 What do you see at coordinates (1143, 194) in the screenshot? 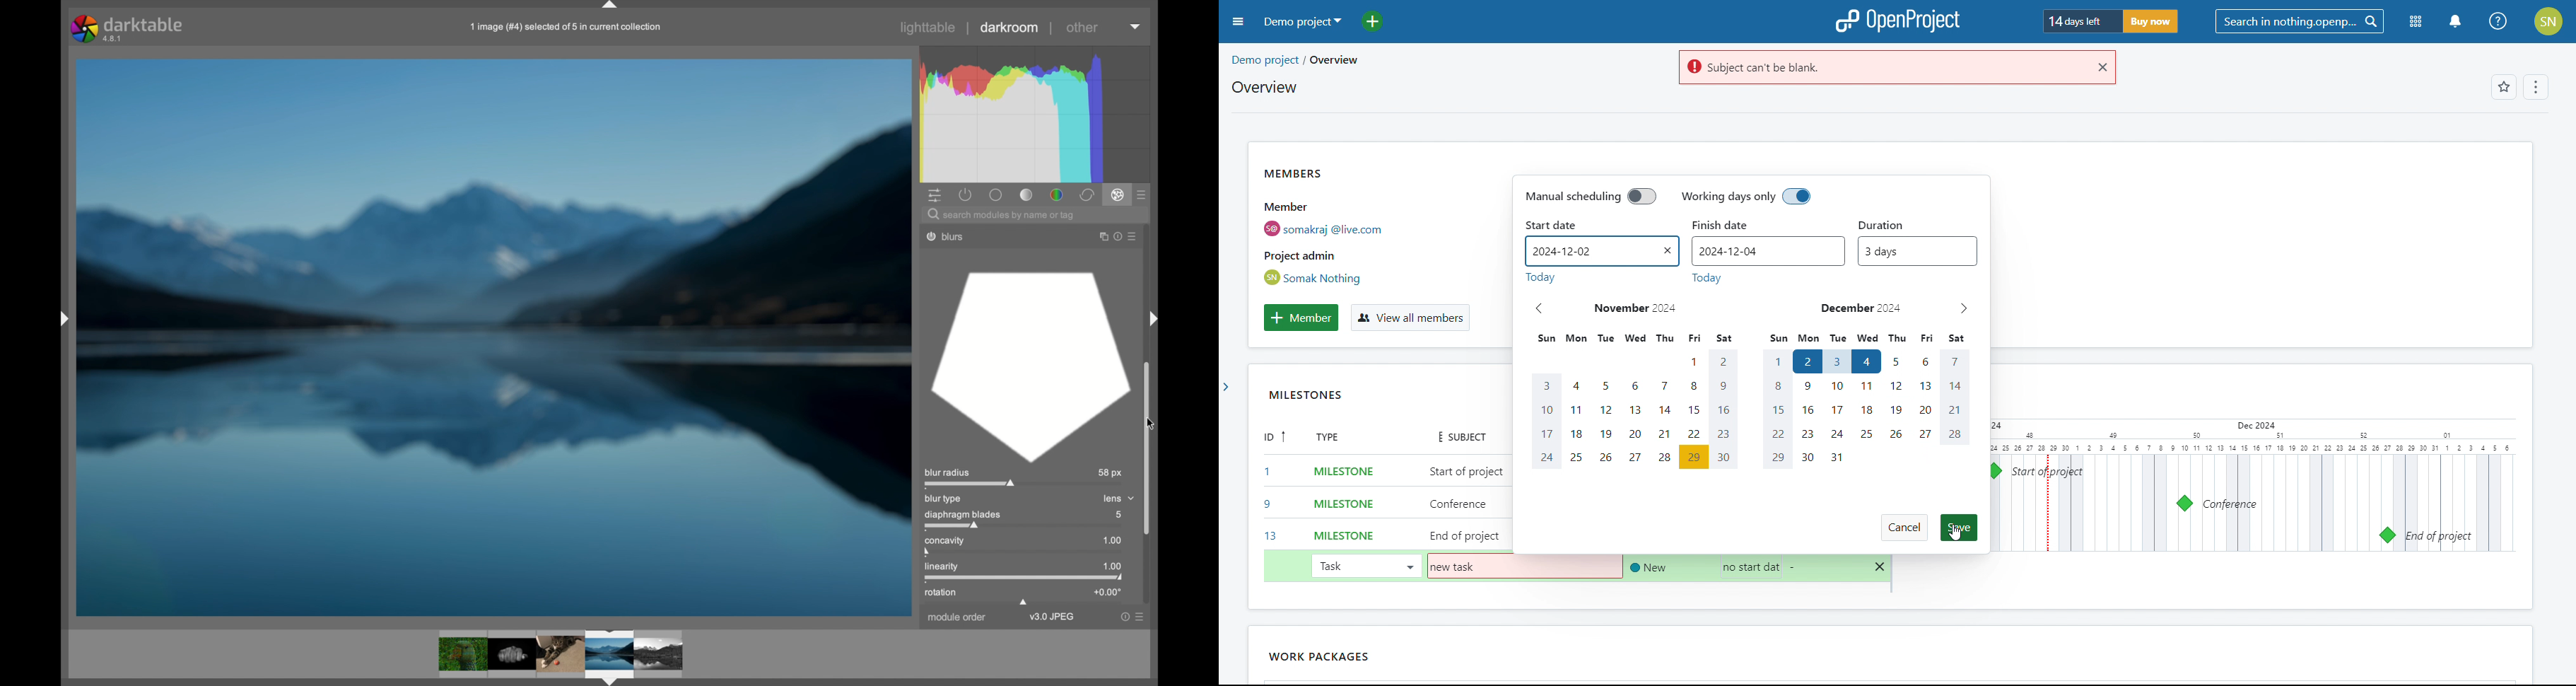
I see `presets` at bounding box center [1143, 194].